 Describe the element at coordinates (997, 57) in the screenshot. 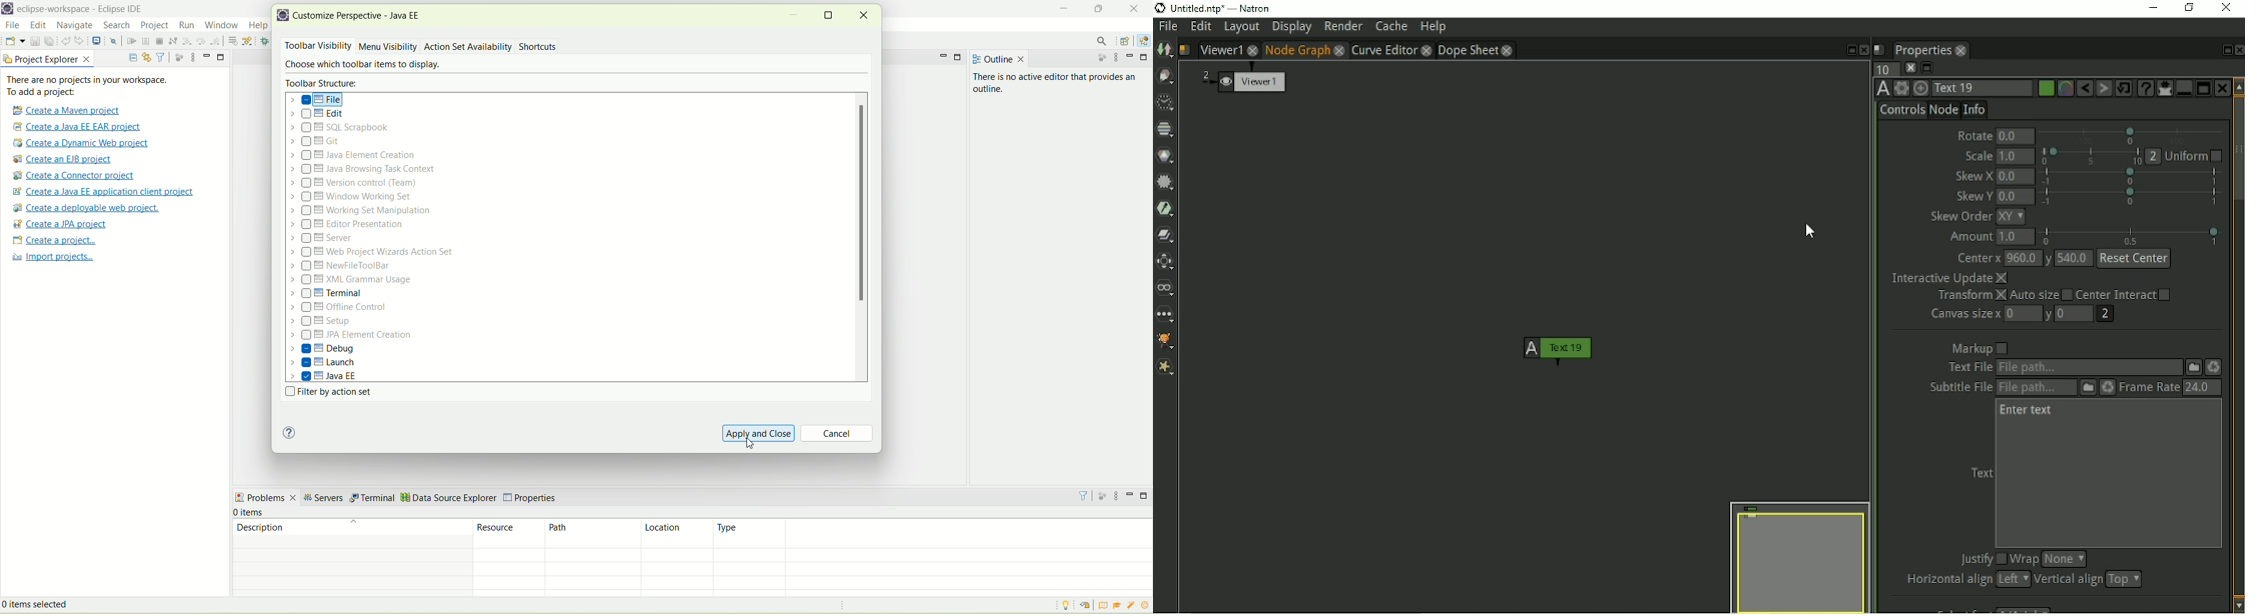

I see `outline` at that location.